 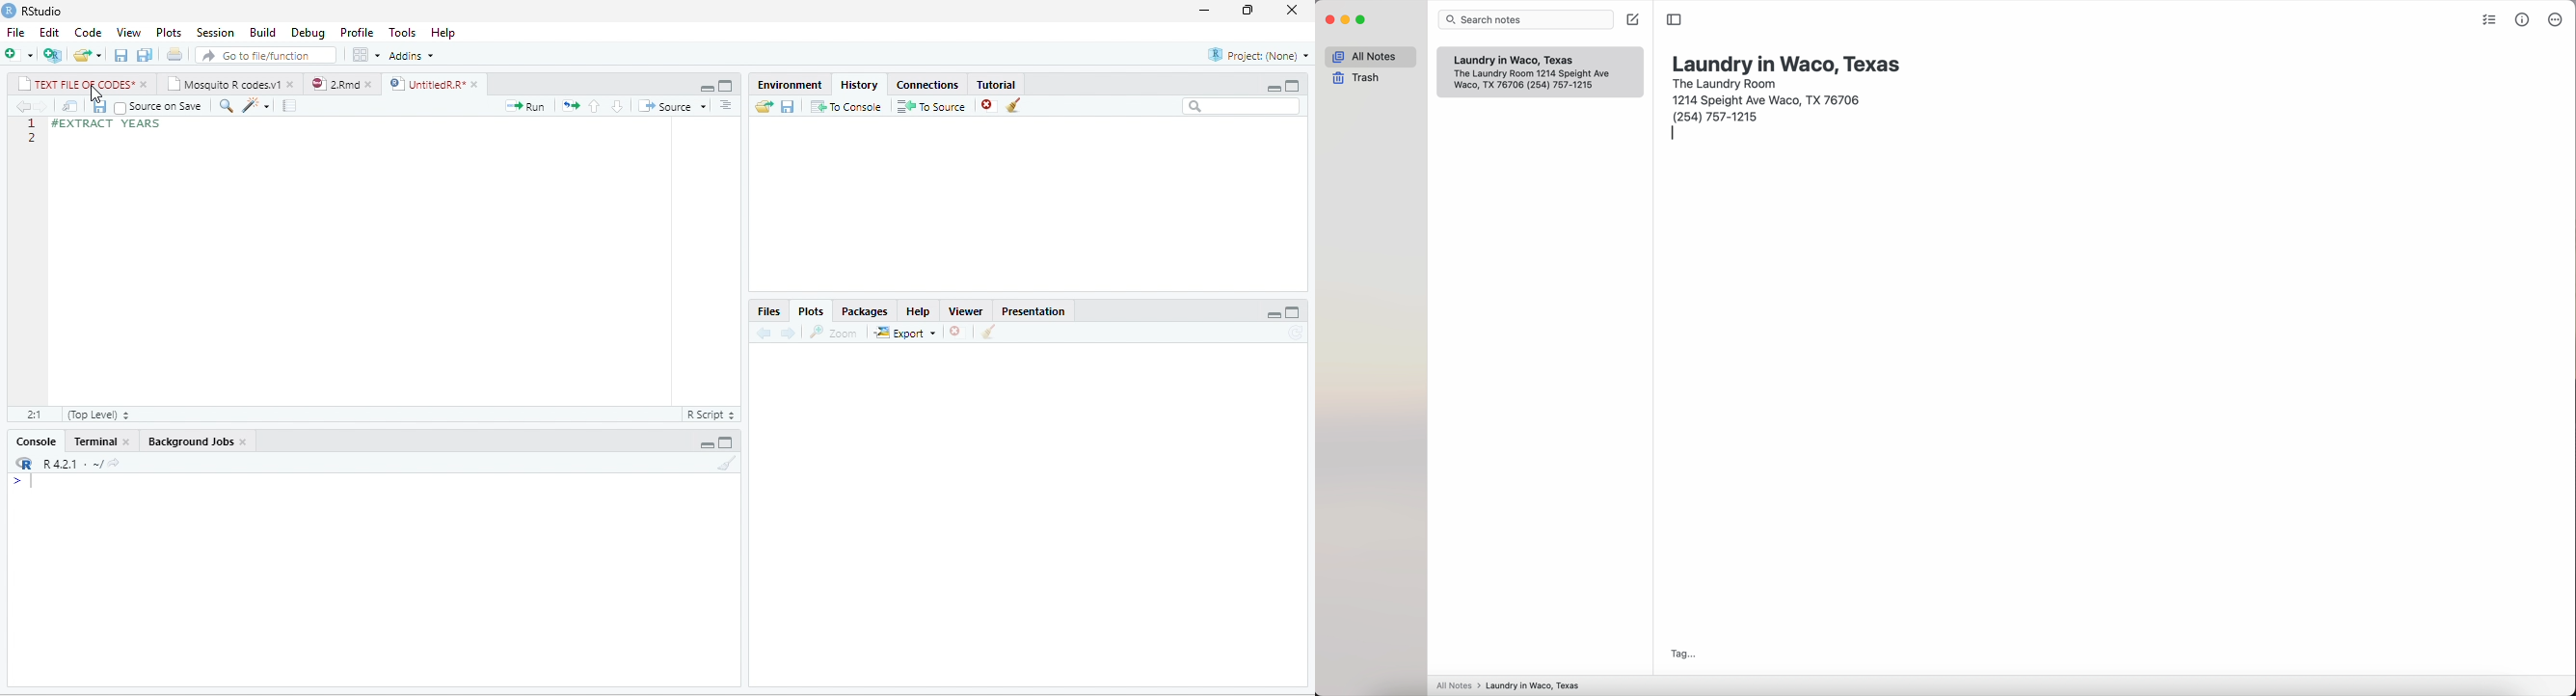 I want to click on up, so click(x=594, y=106).